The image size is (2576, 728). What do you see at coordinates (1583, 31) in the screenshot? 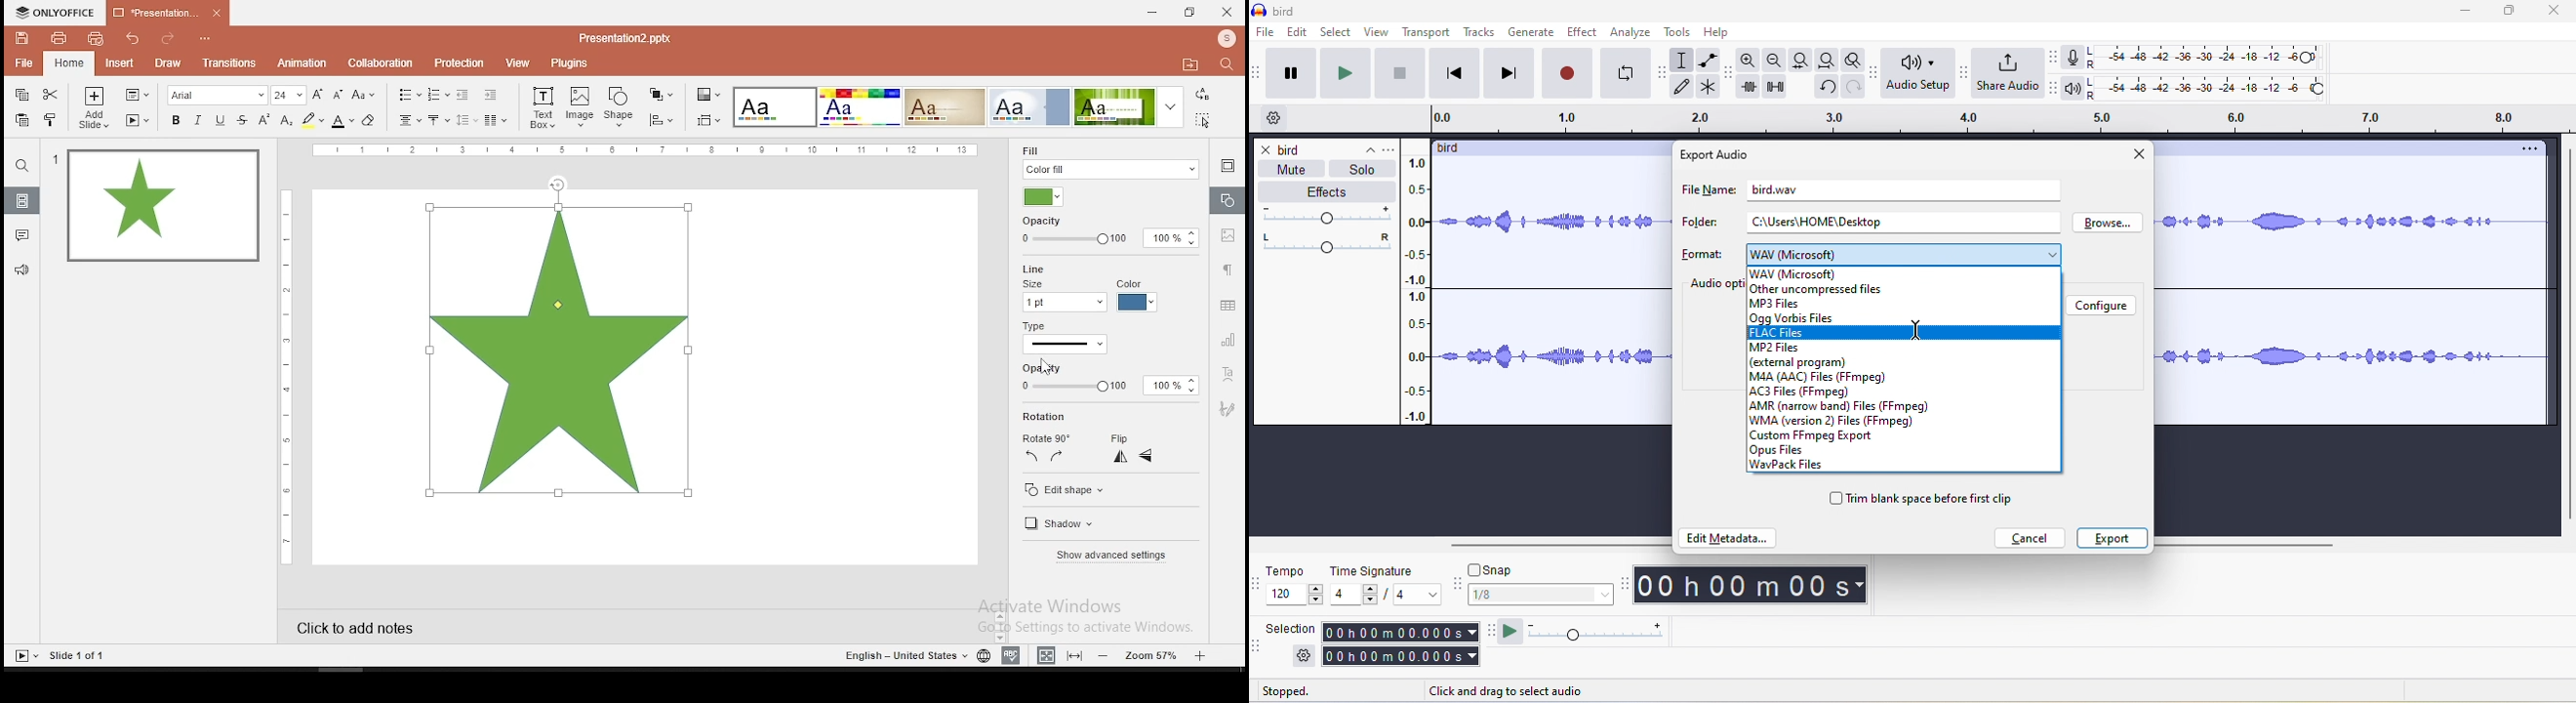
I see `effect` at bounding box center [1583, 31].